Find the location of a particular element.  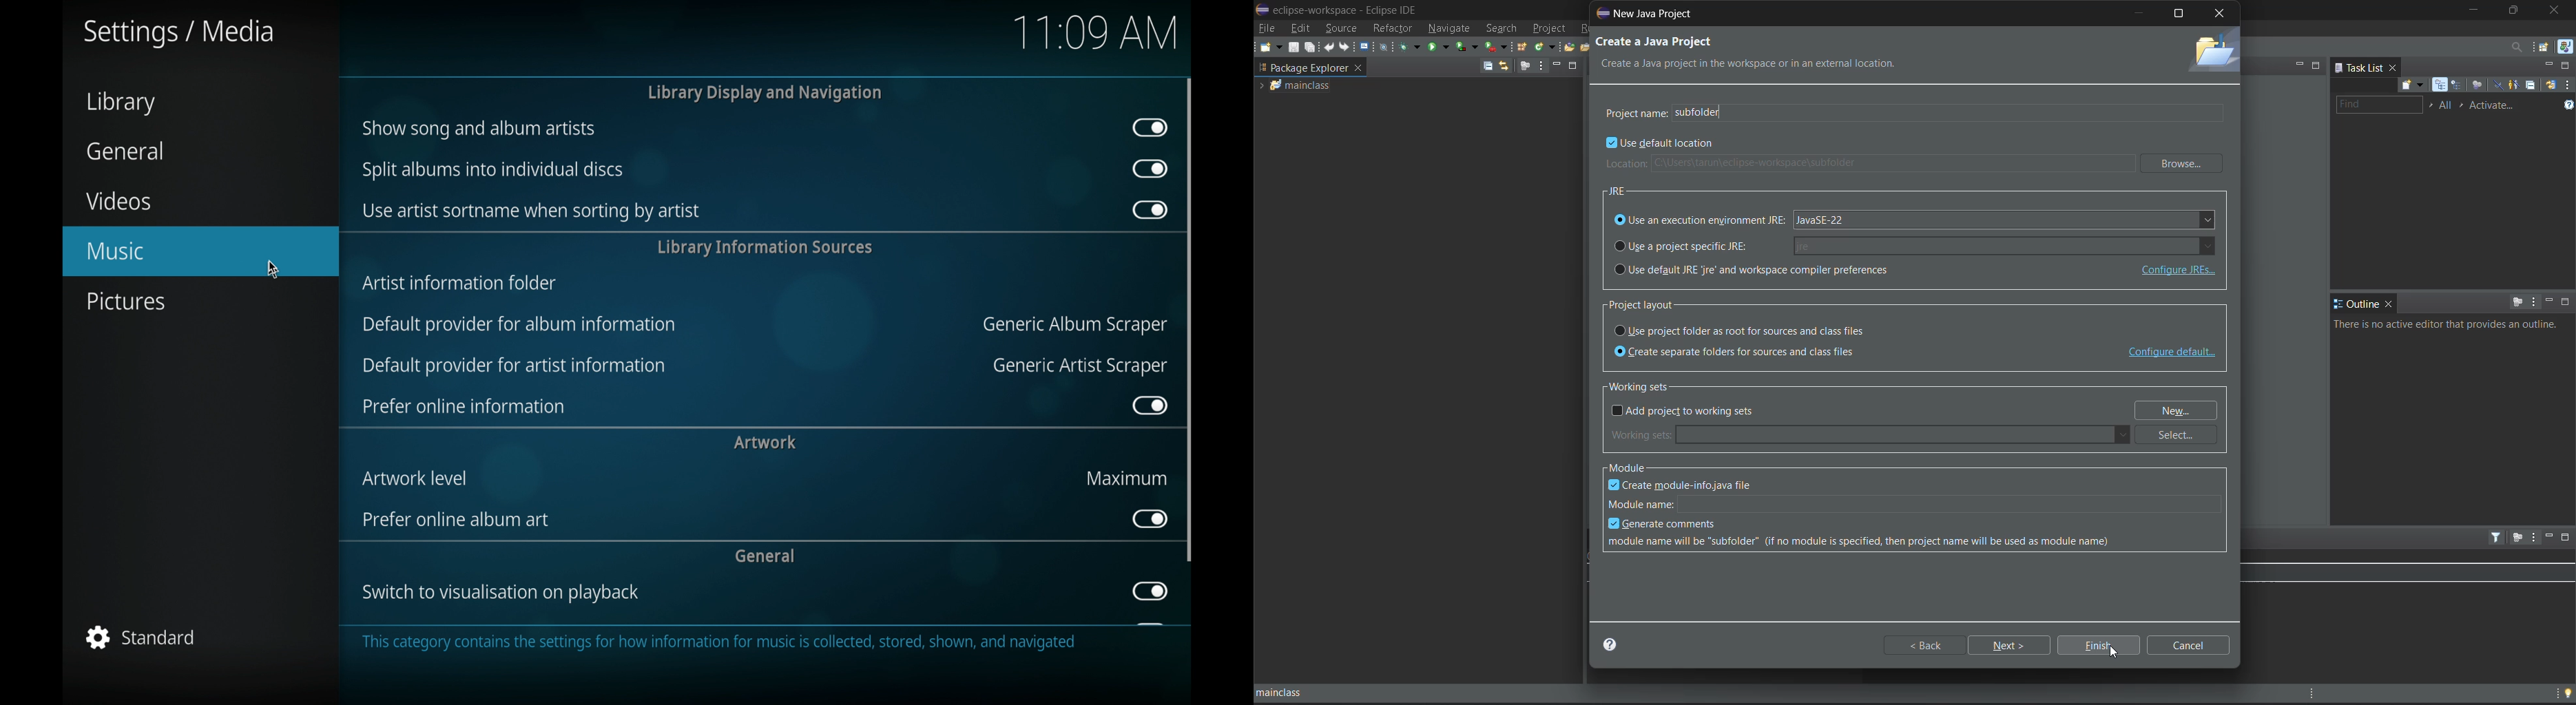

minimize is located at coordinates (2548, 65).